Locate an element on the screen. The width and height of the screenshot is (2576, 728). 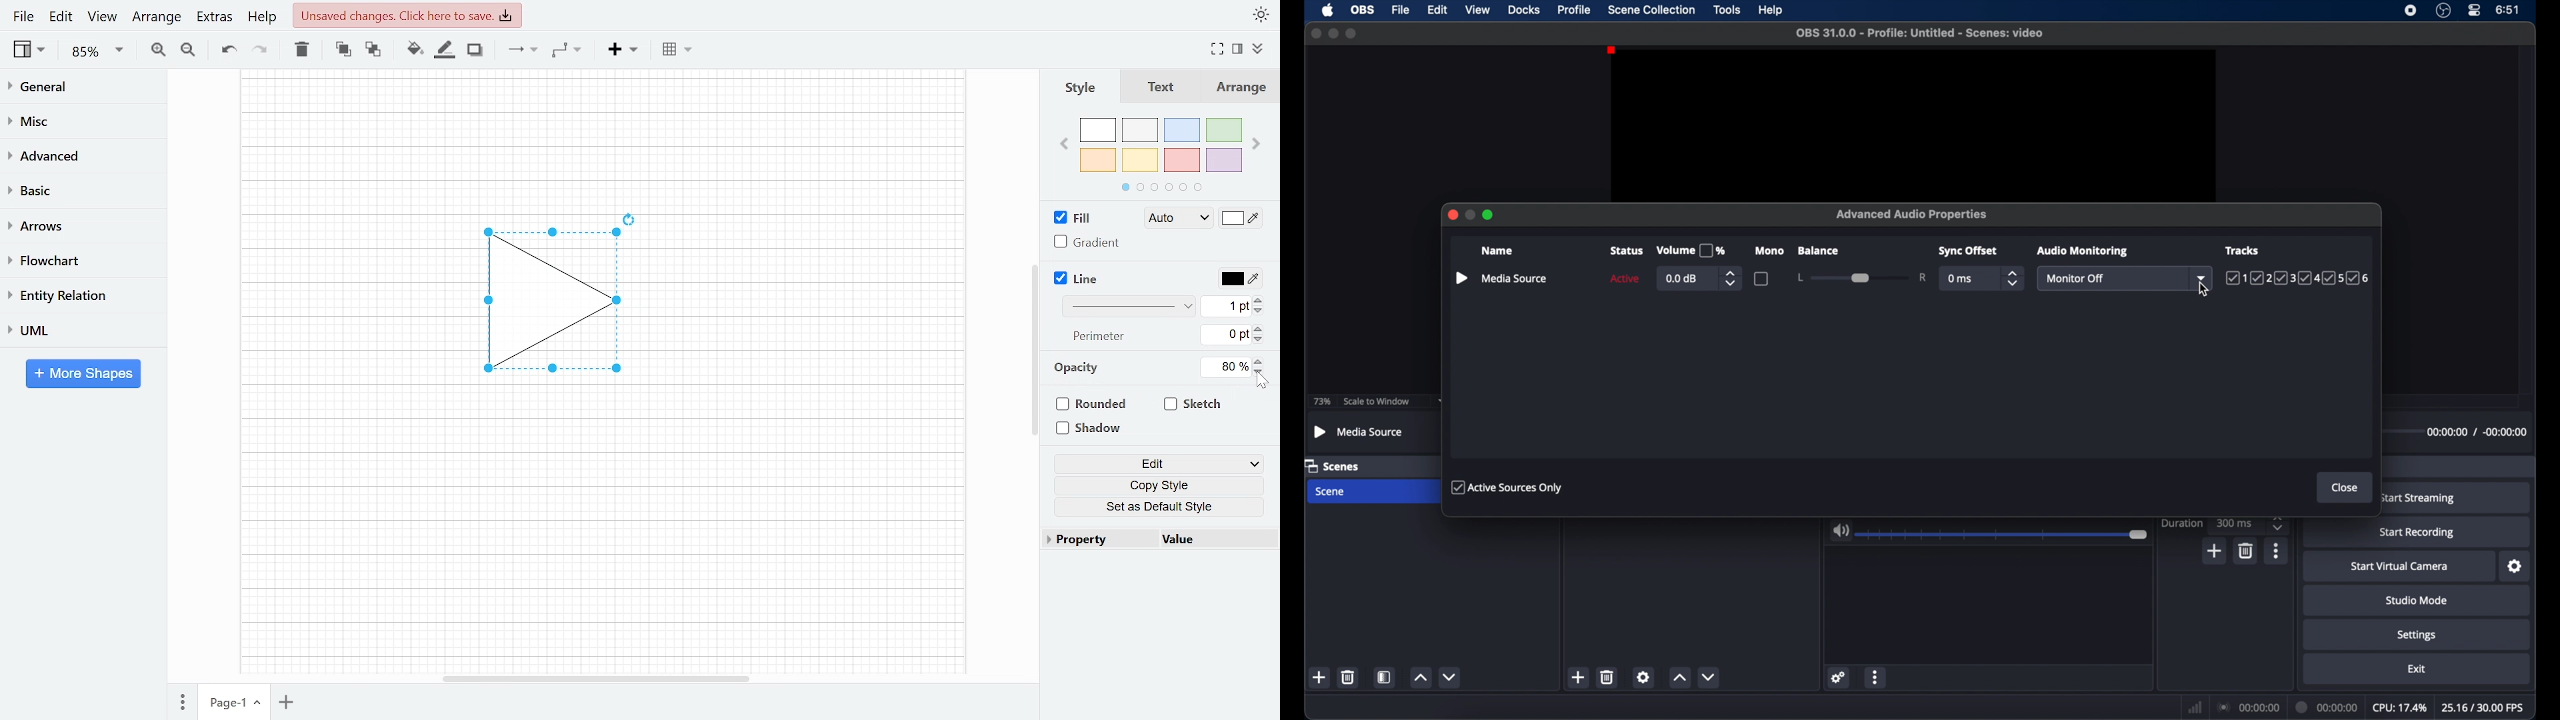
connections is located at coordinates (2247, 707).